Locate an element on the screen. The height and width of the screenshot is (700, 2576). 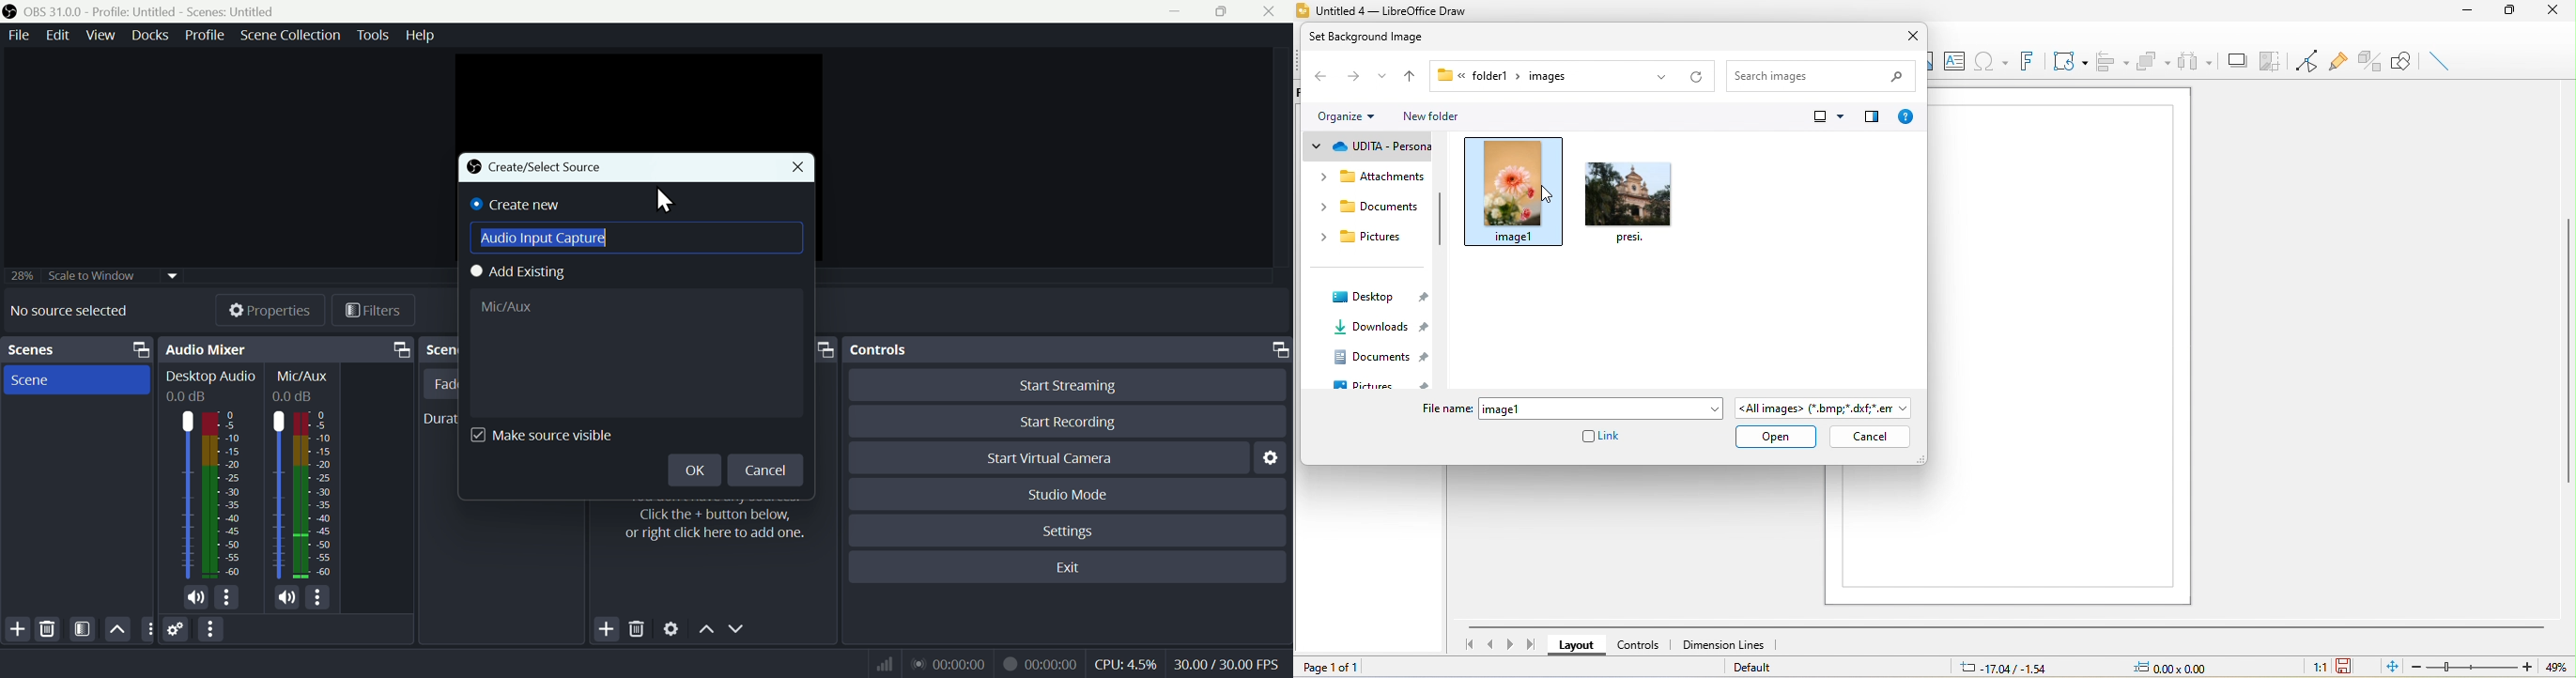
Desktop Audio is located at coordinates (211, 377).